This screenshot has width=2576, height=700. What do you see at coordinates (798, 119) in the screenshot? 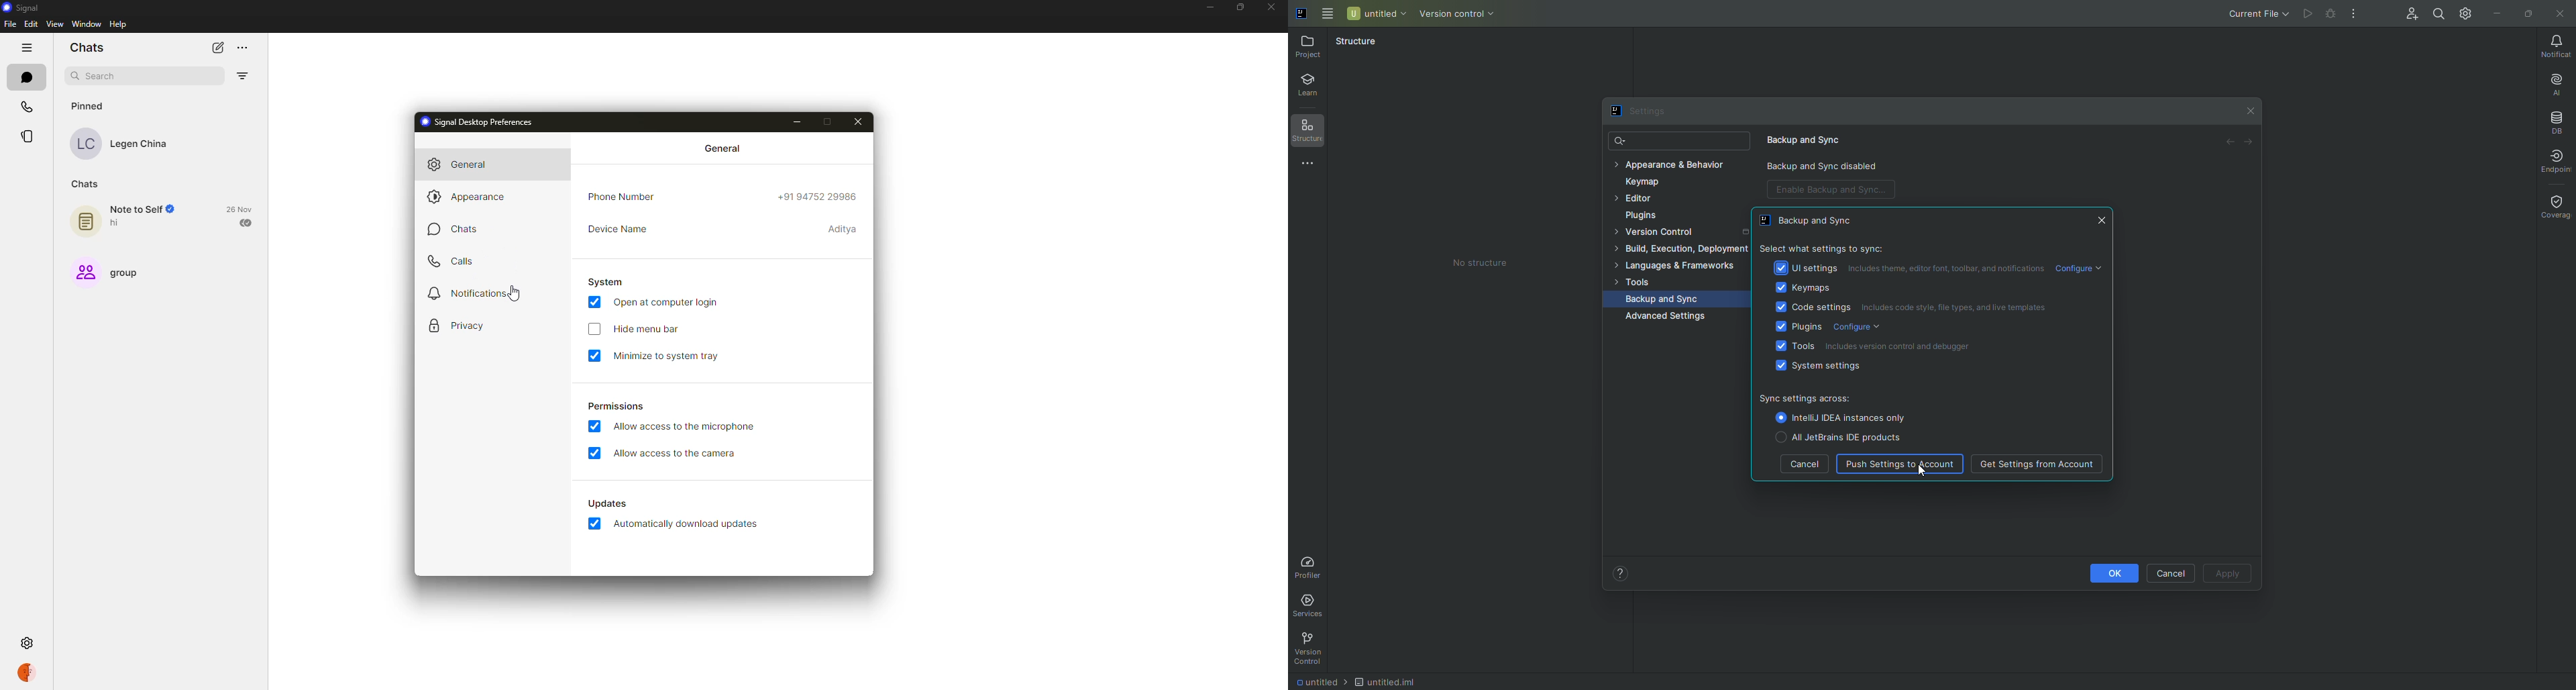
I see `minimize` at bounding box center [798, 119].